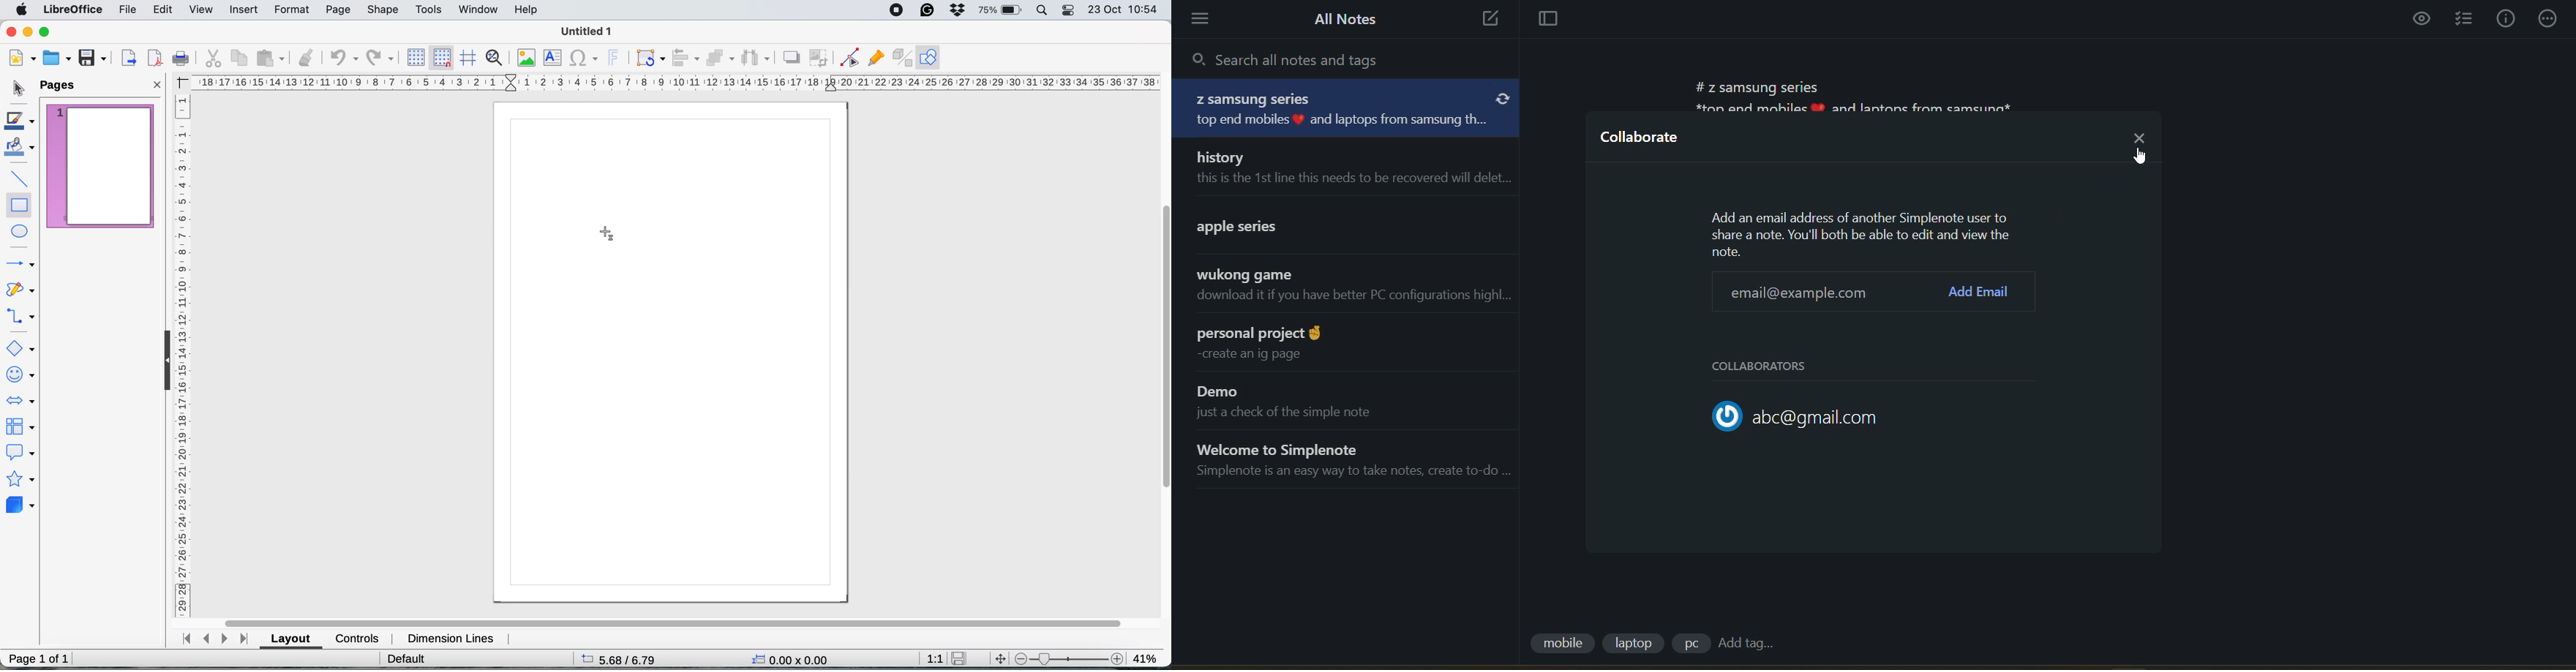 This screenshot has height=672, width=2576. What do you see at coordinates (100, 166) in the screenshot?
I see `current page` at bounding box center [100, 166].